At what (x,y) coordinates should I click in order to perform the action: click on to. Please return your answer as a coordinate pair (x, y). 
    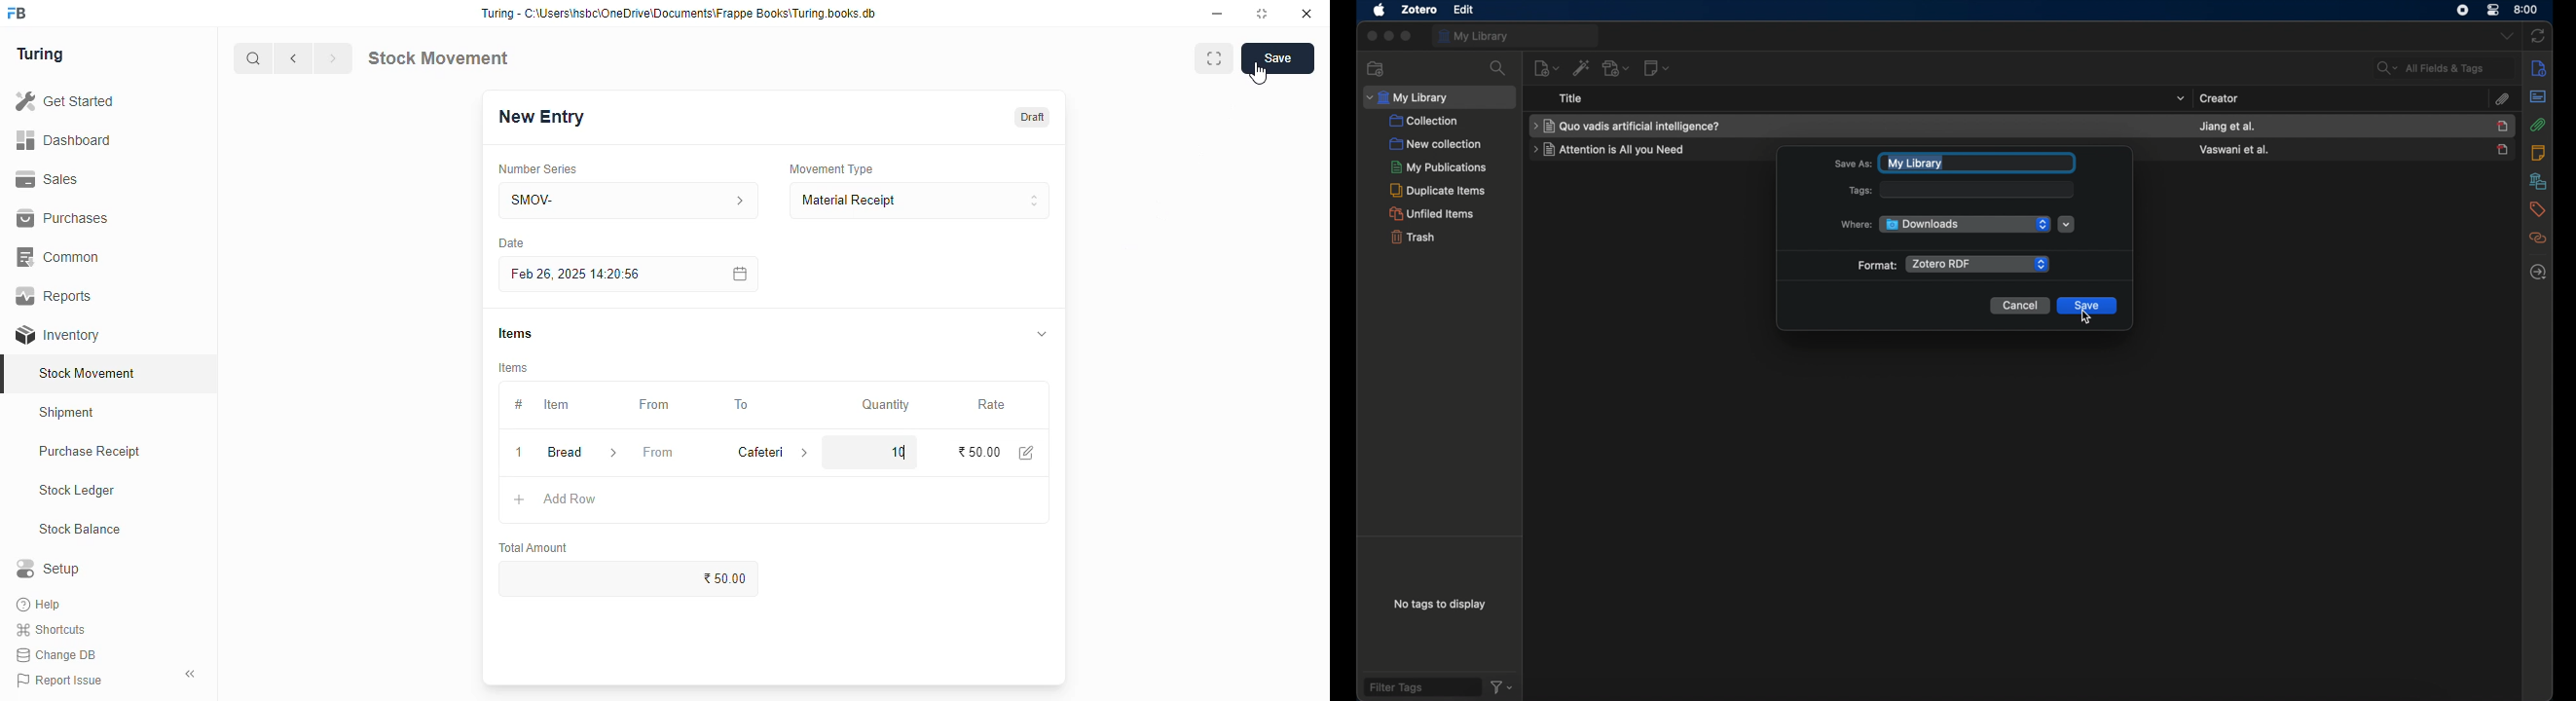
    Looking at the image, I should click on (743, 405).